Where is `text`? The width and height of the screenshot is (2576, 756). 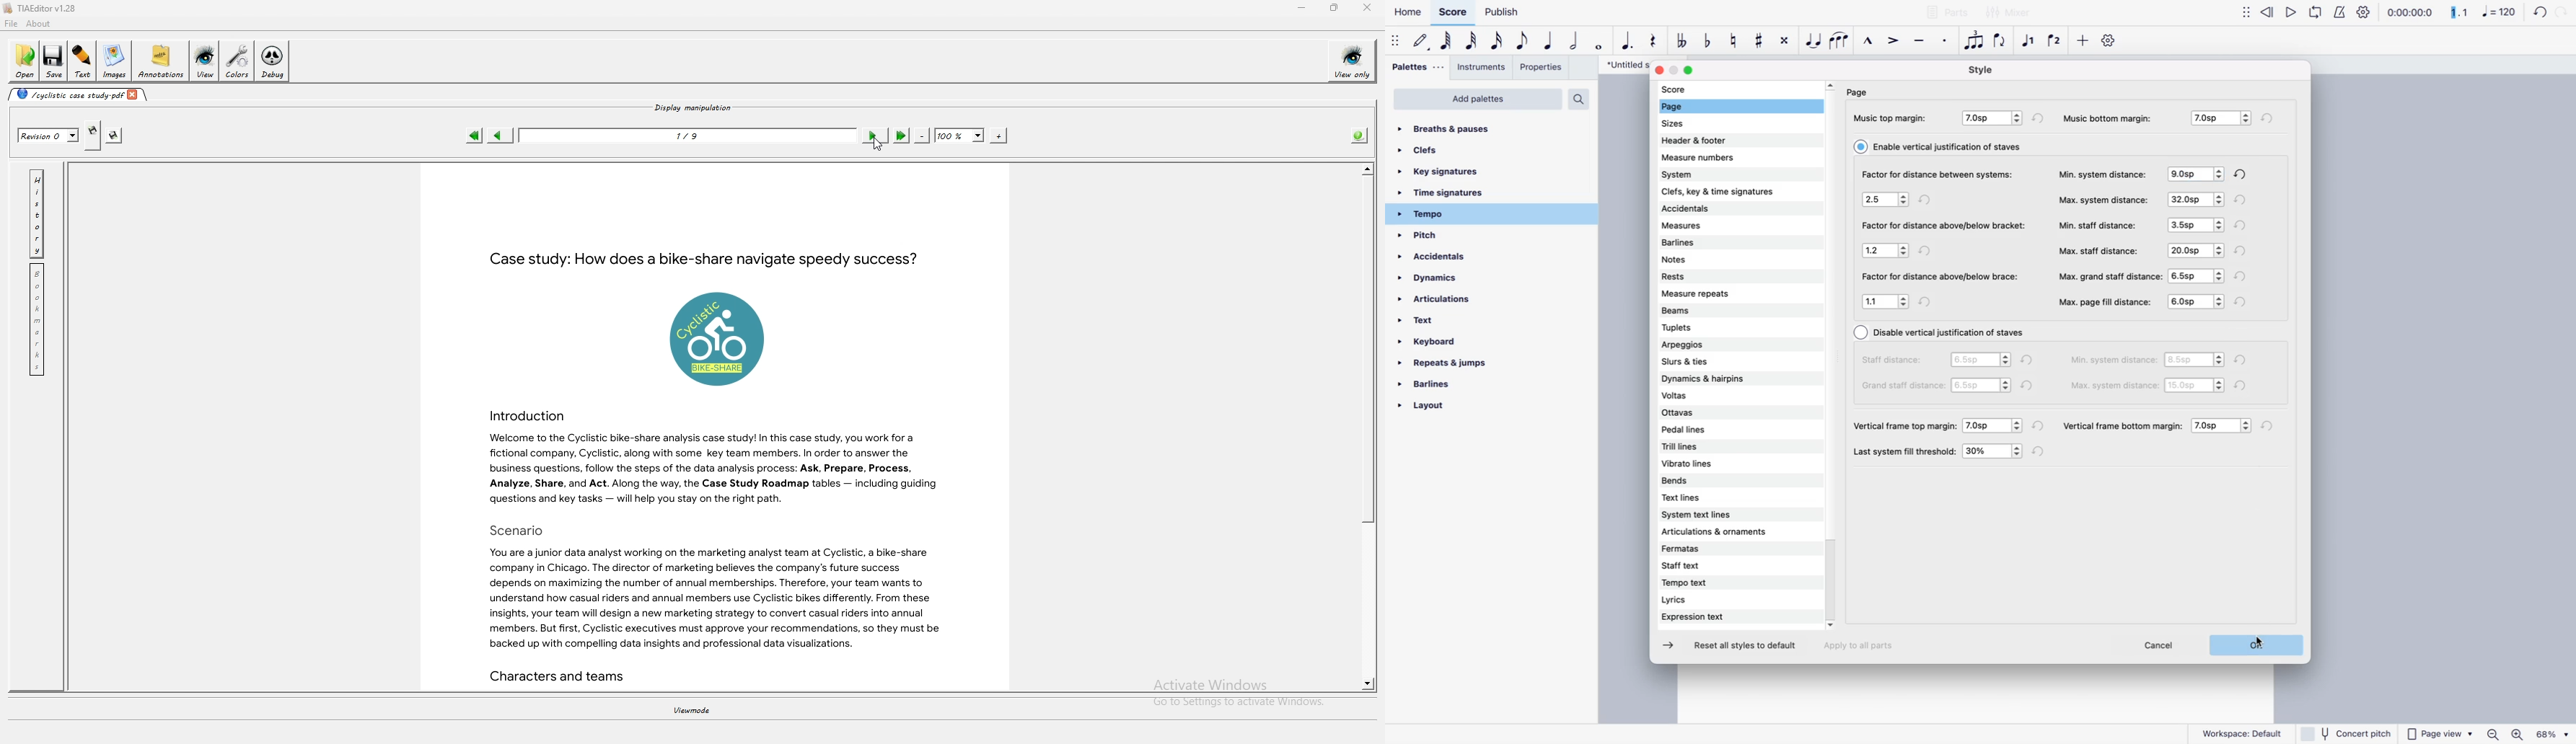
text is located at coordinates (1430, 325).